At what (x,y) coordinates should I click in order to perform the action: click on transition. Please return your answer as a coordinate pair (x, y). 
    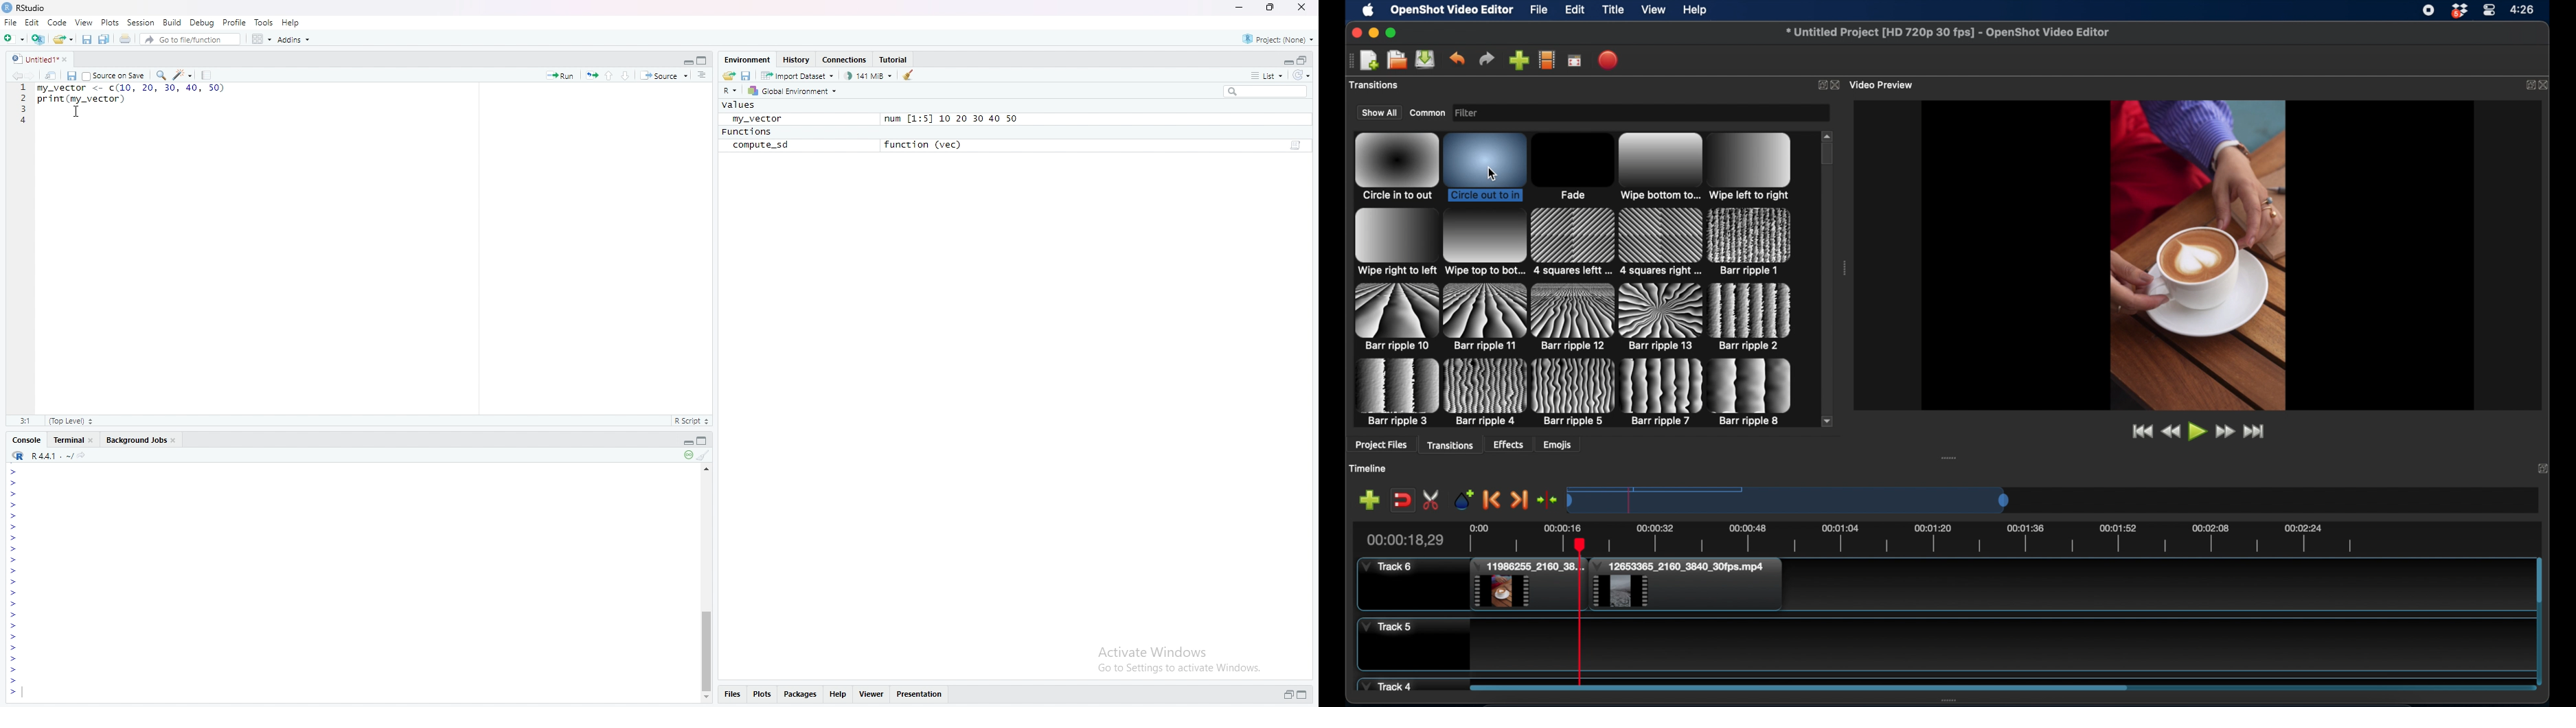
    Looking at the image, I should click on (1484, 243).